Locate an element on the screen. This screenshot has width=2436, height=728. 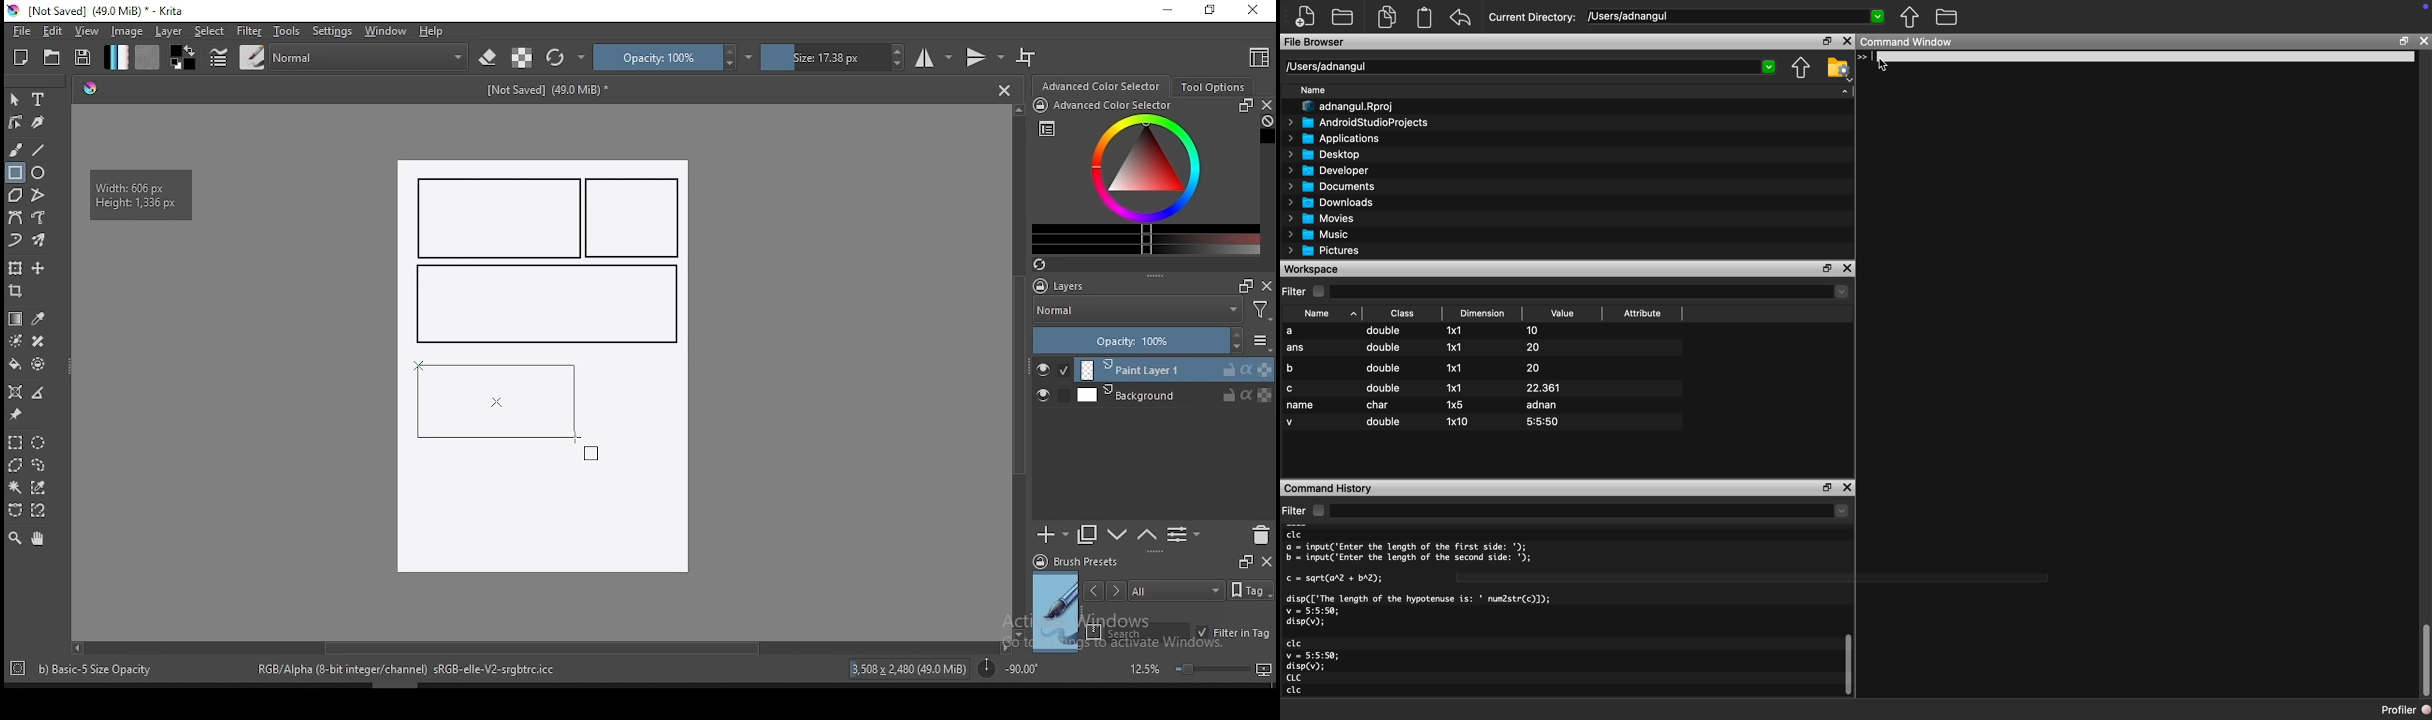
new rectangle is located at coordinates (500, 218).